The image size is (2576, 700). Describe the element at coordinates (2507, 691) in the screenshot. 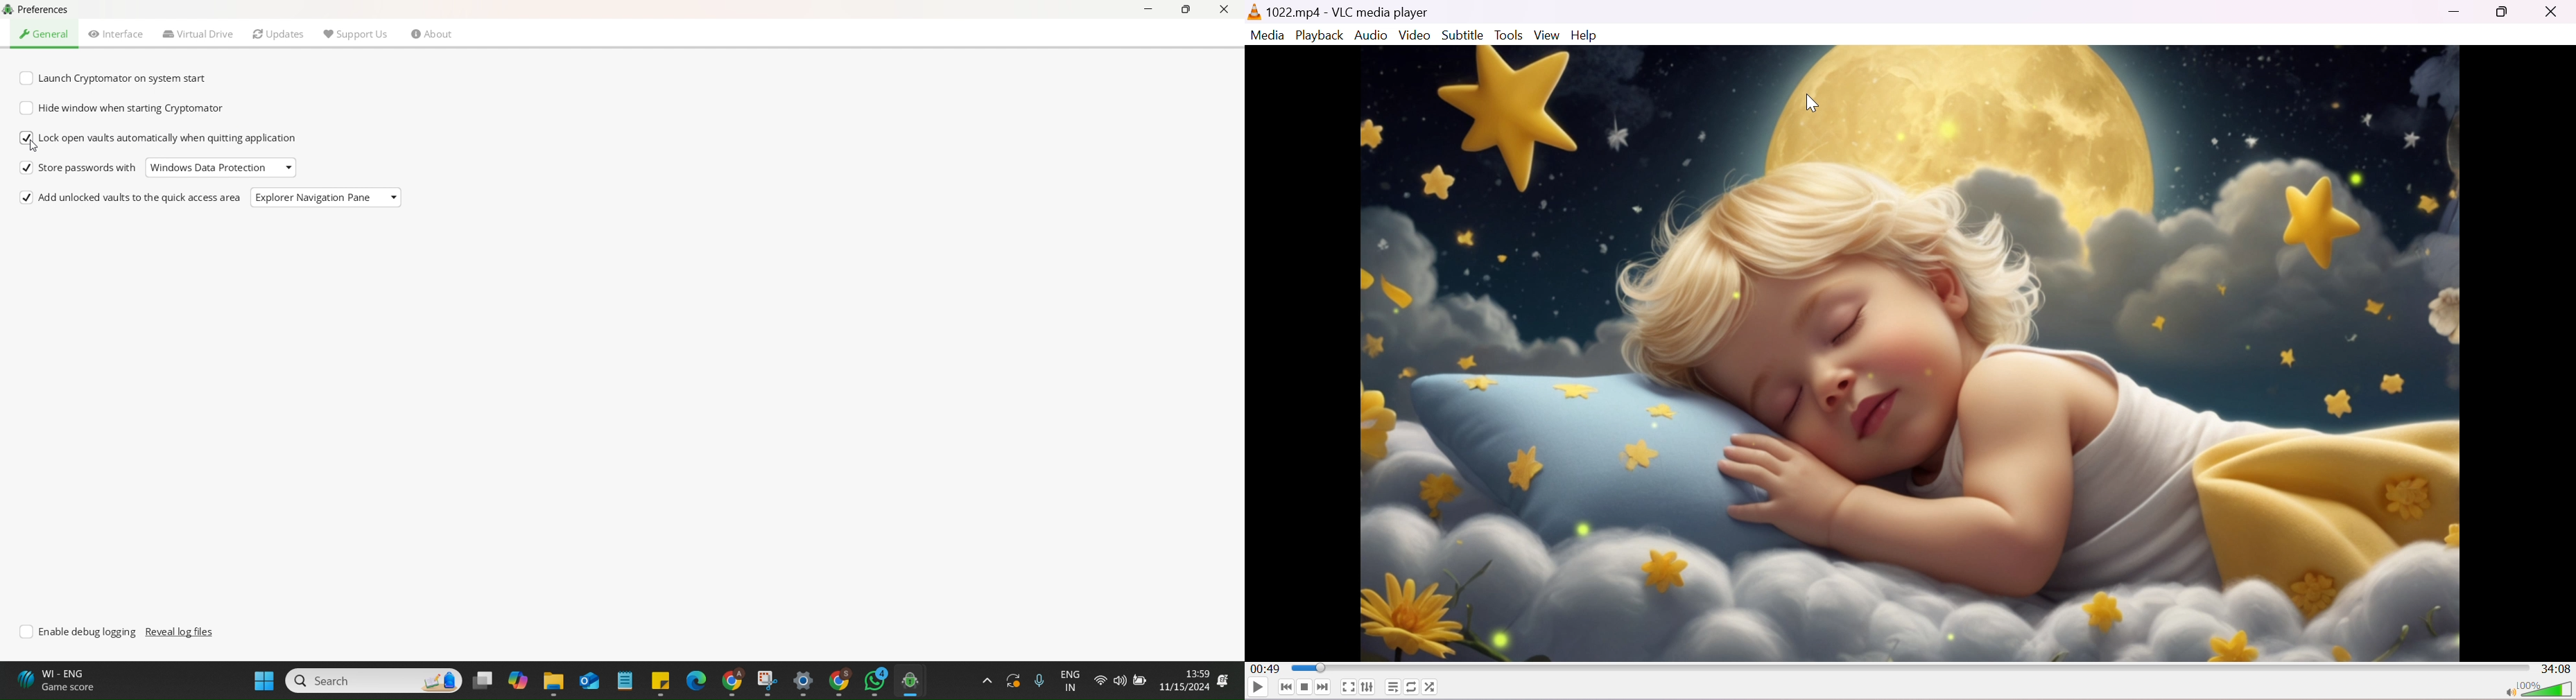

I see `Mute` at that location.